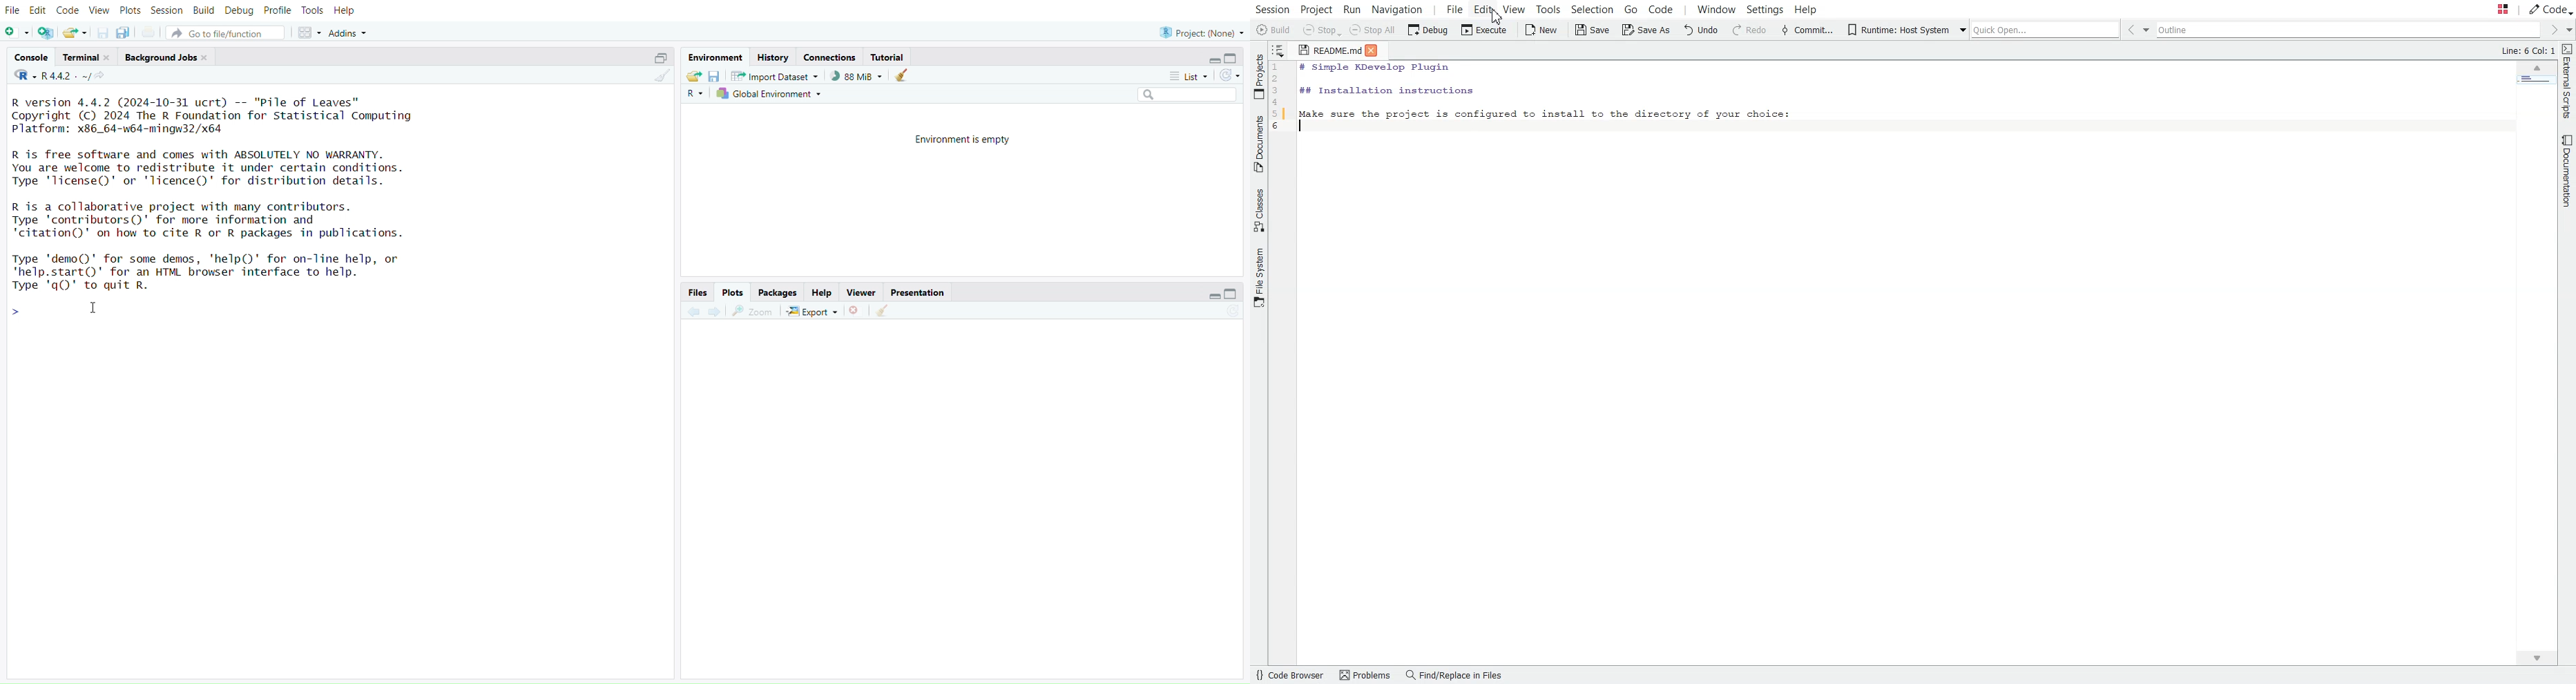 This screenshot has width=2576, height=700. I want to click on save workspace, so click(716, 76).